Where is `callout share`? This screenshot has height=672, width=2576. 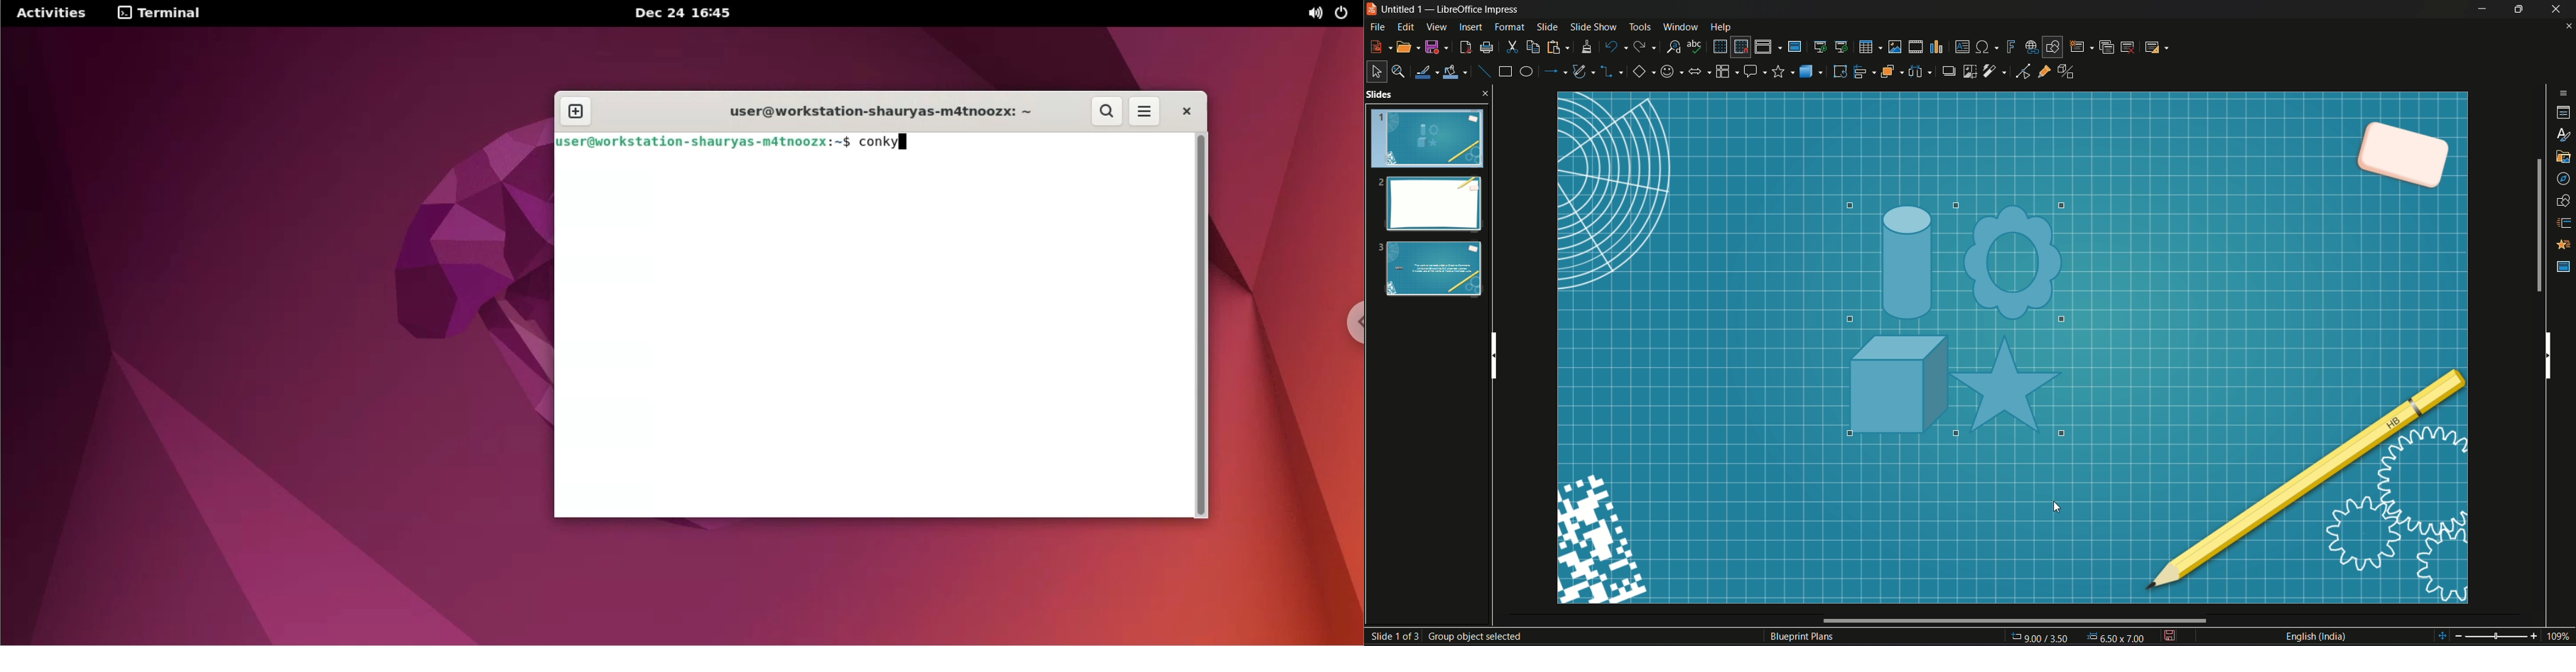 callout share is located at coordinates (1755, 71).